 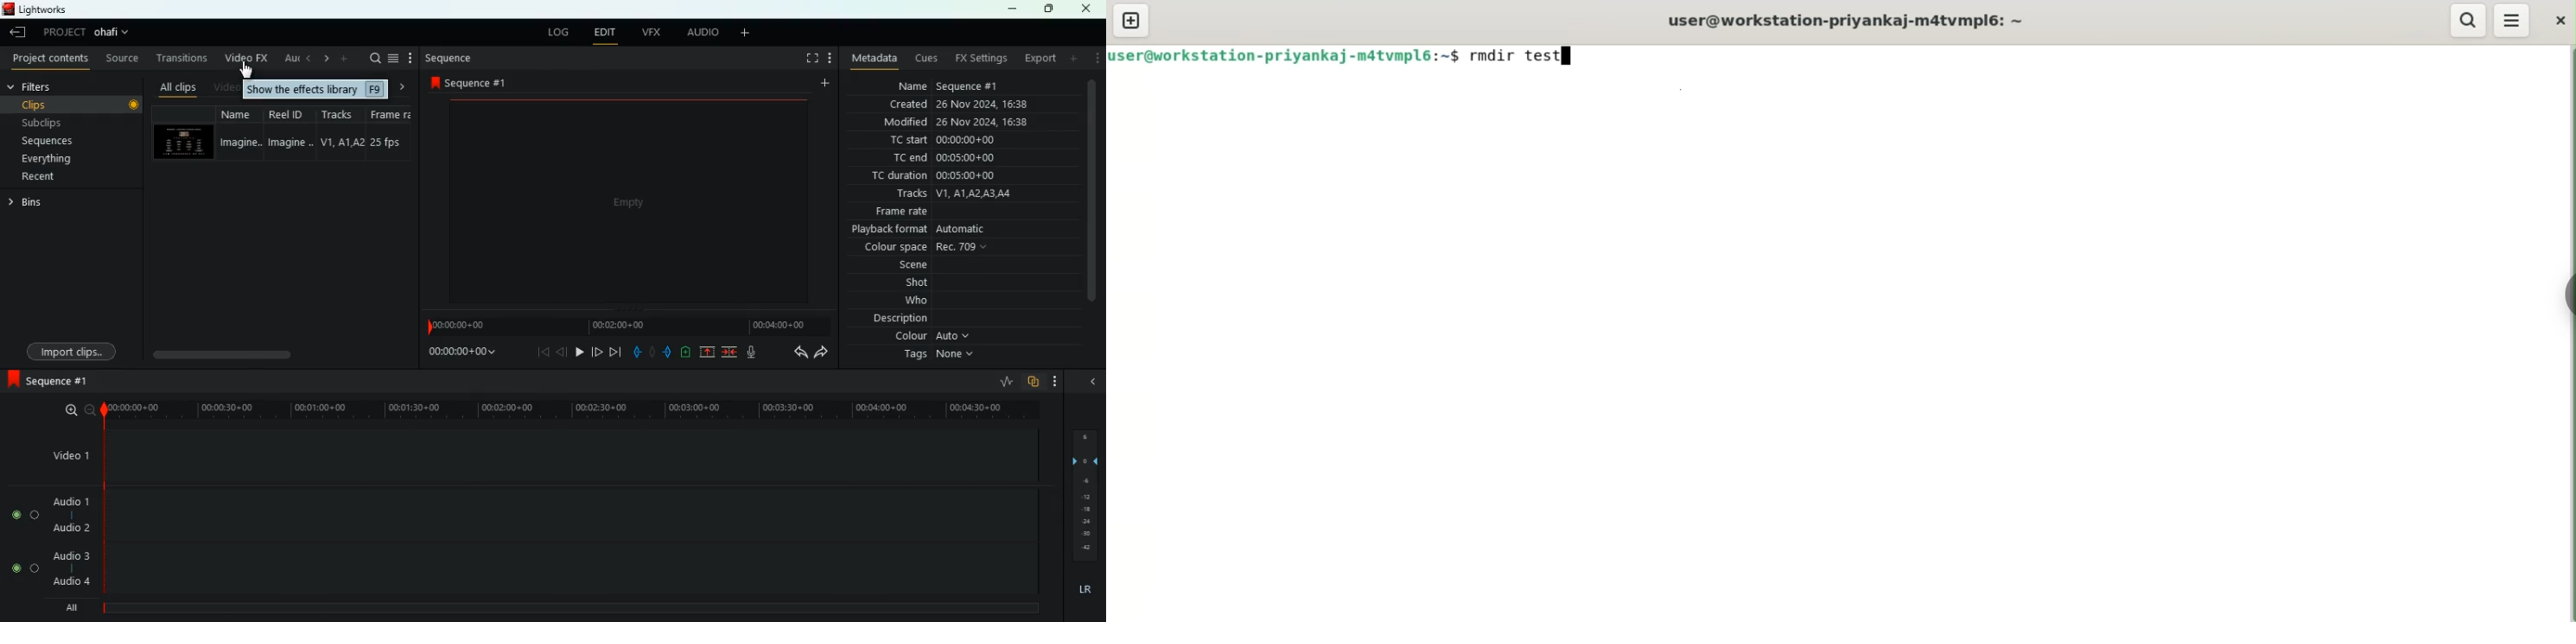 What do you see at coordinates (561, 352) in the screenshot?
I see `rewind` at bounding box center [561, 352].